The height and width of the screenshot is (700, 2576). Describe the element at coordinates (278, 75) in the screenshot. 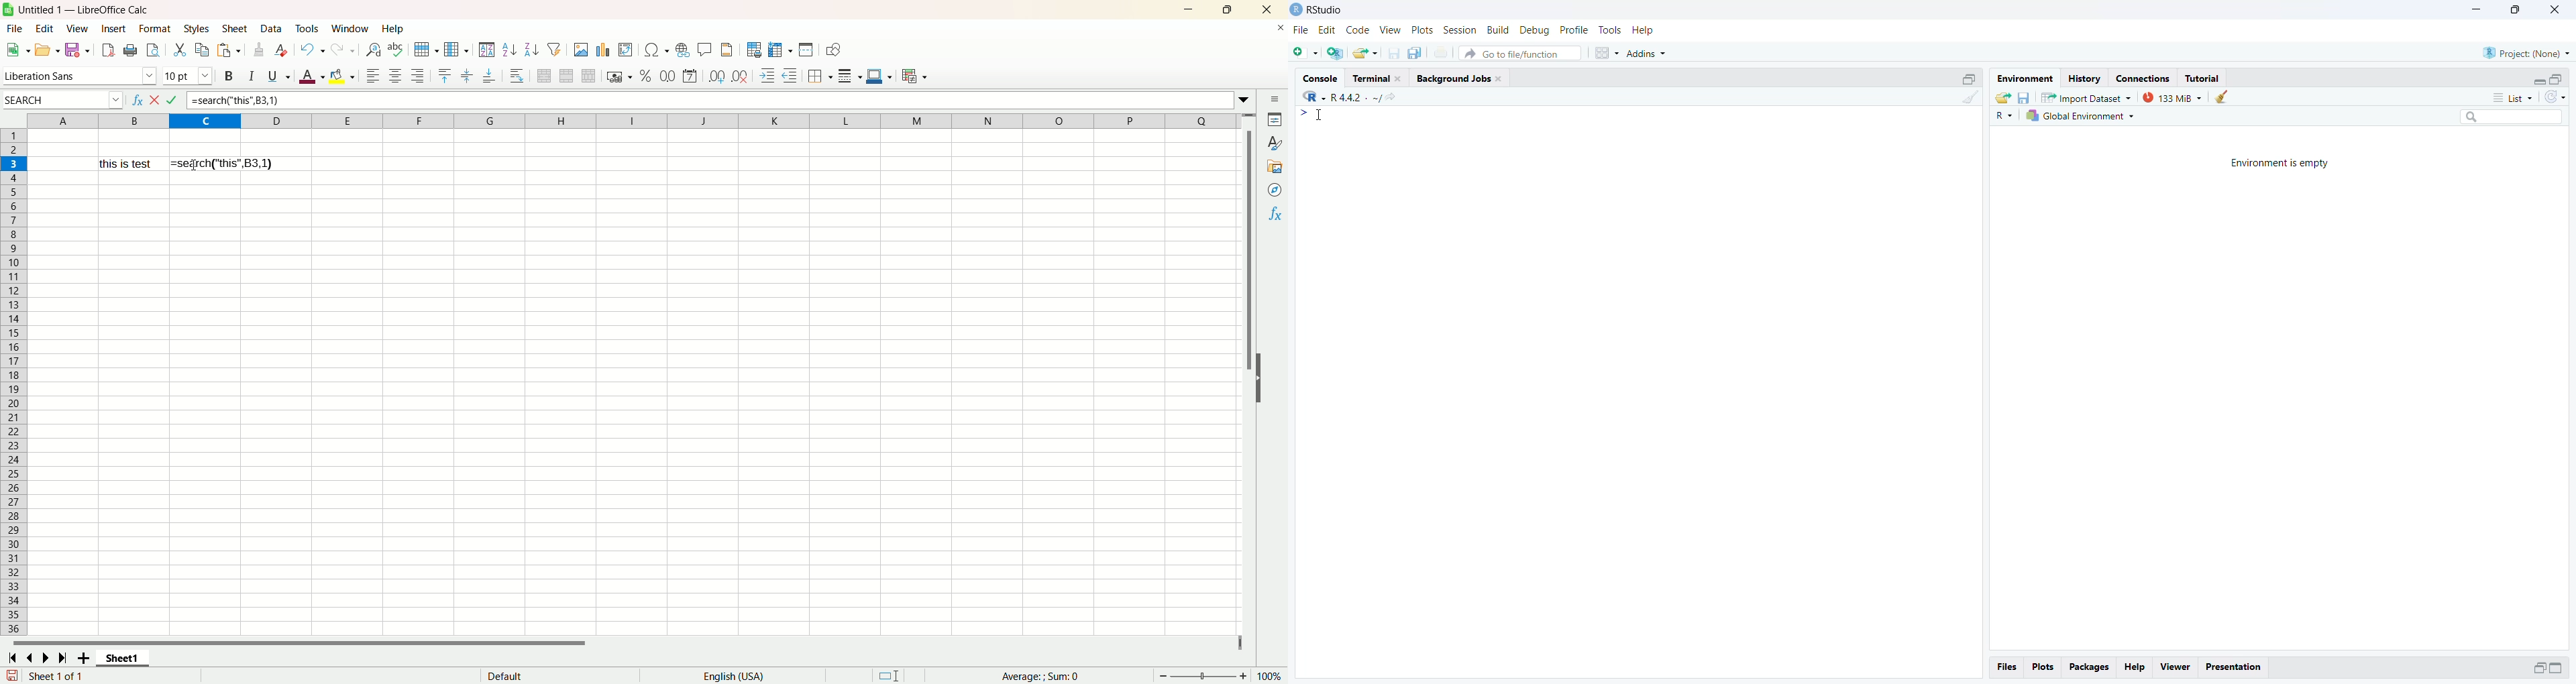

I see `underline` at that location.